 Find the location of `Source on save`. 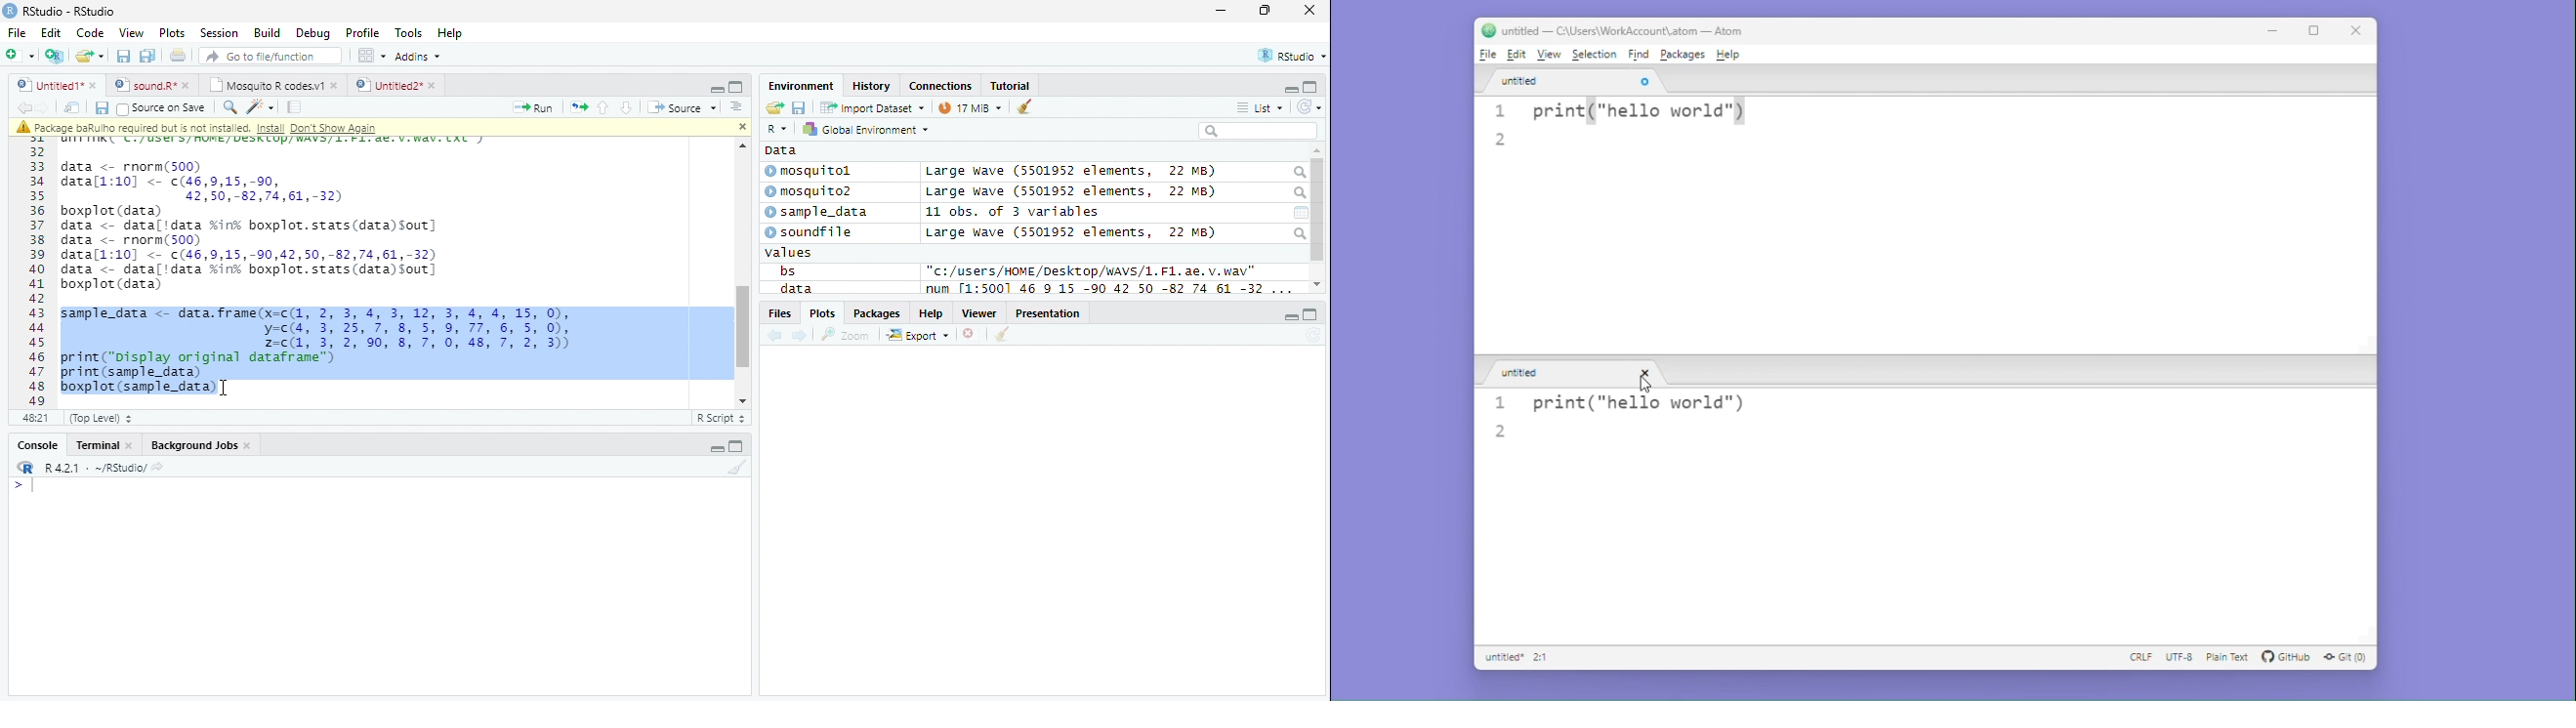

Source on save is located at coordinates (161, 109).